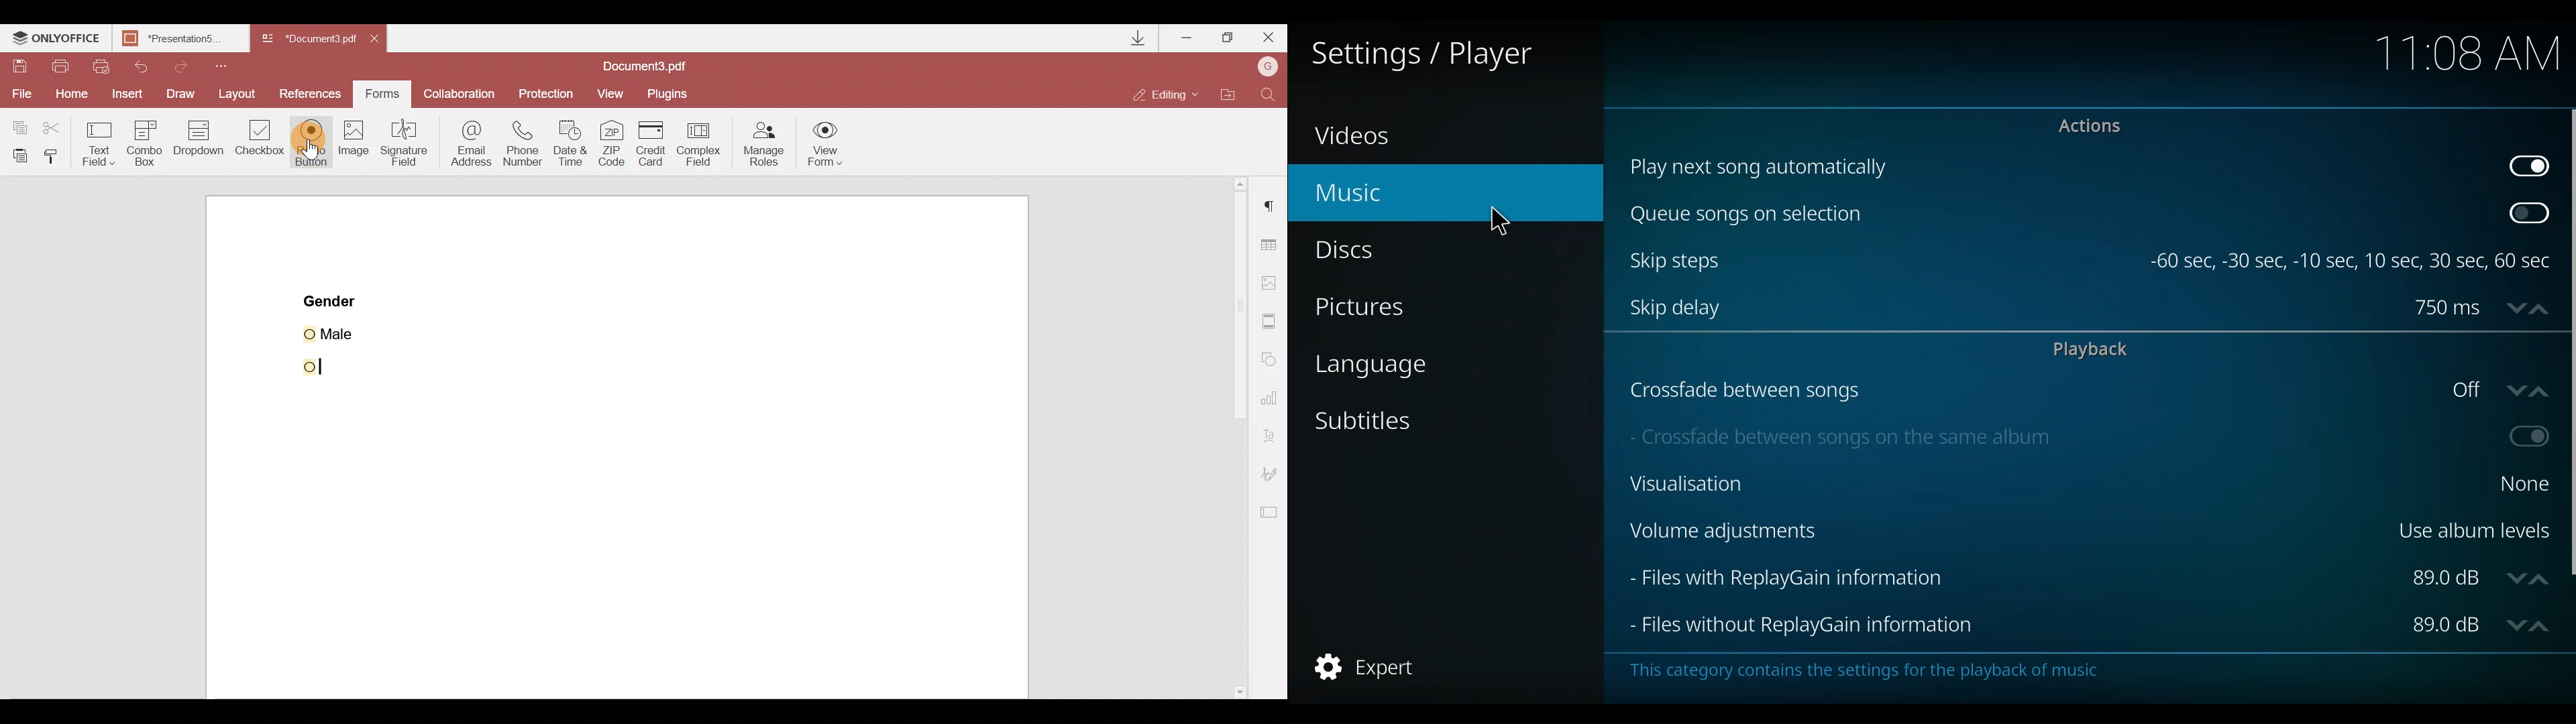 The height and width of the screenshot is (728, 2576). Describe the element at coordinates (2568, 341) in the screenshot. I see `Vertical Scroll bar` at that location.